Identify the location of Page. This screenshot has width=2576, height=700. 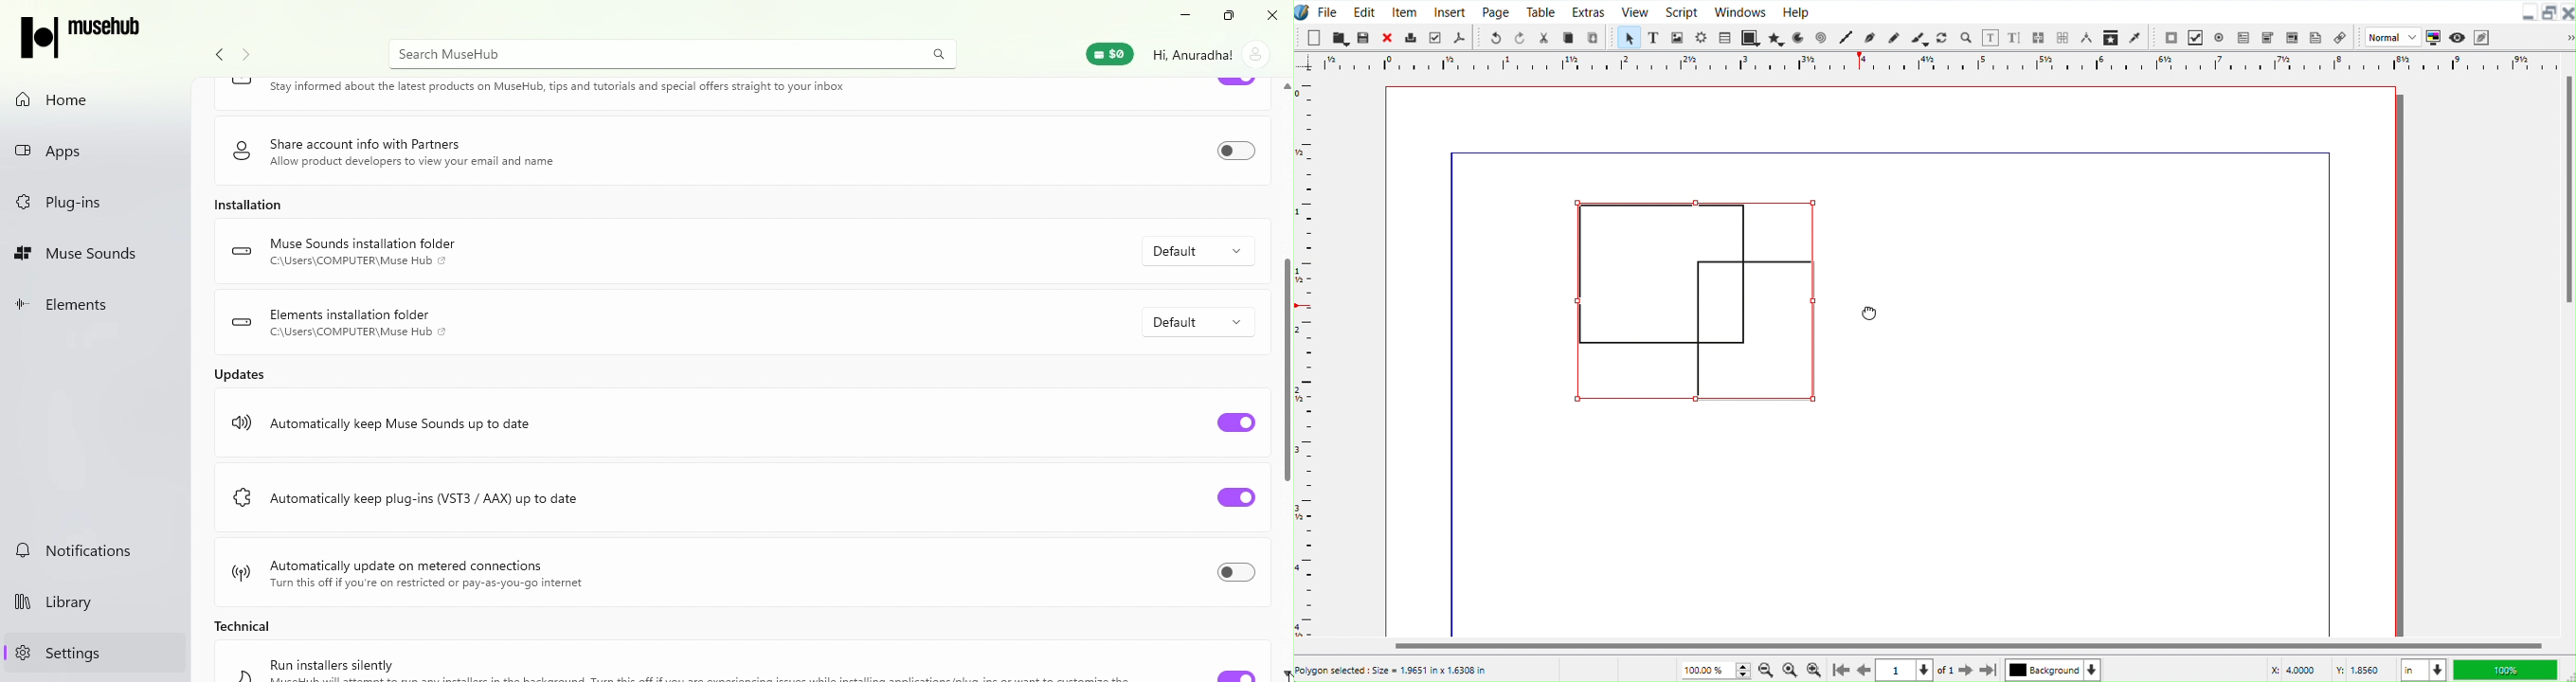
(1494, 11).